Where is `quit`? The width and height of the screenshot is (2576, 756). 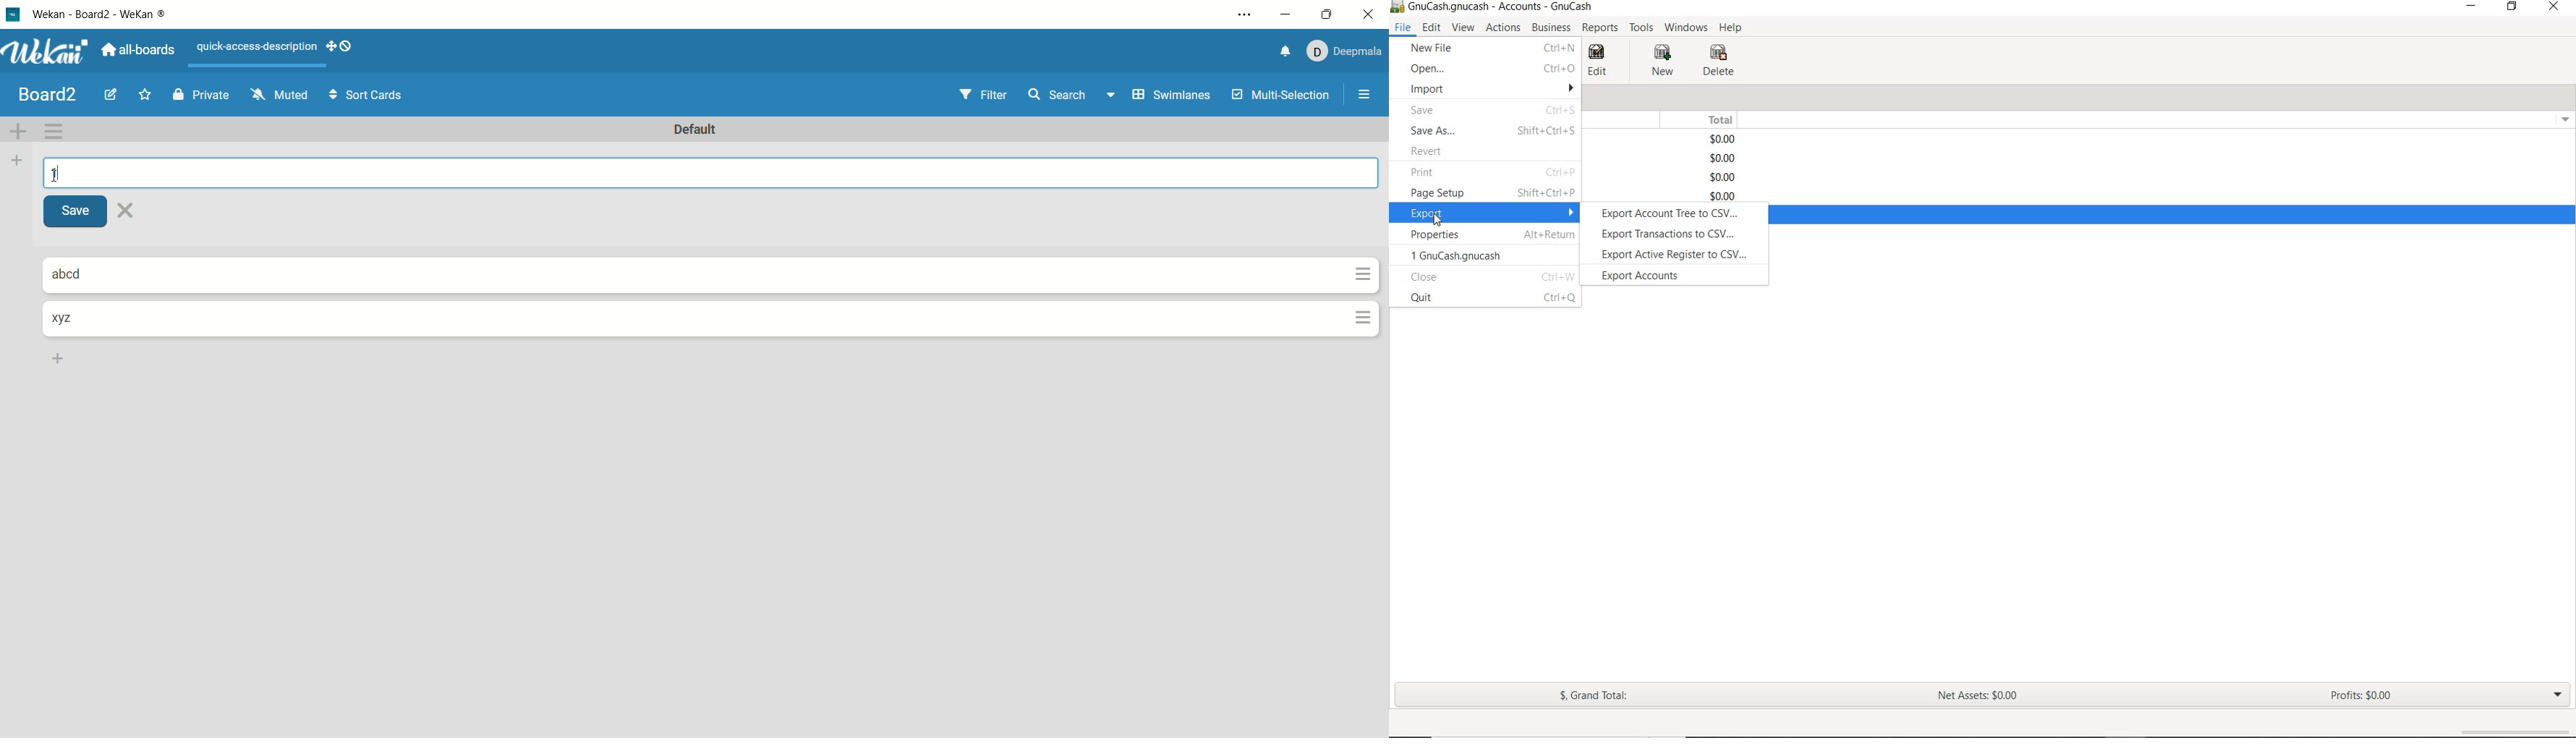
quit is located at coordinates (1424, 297).